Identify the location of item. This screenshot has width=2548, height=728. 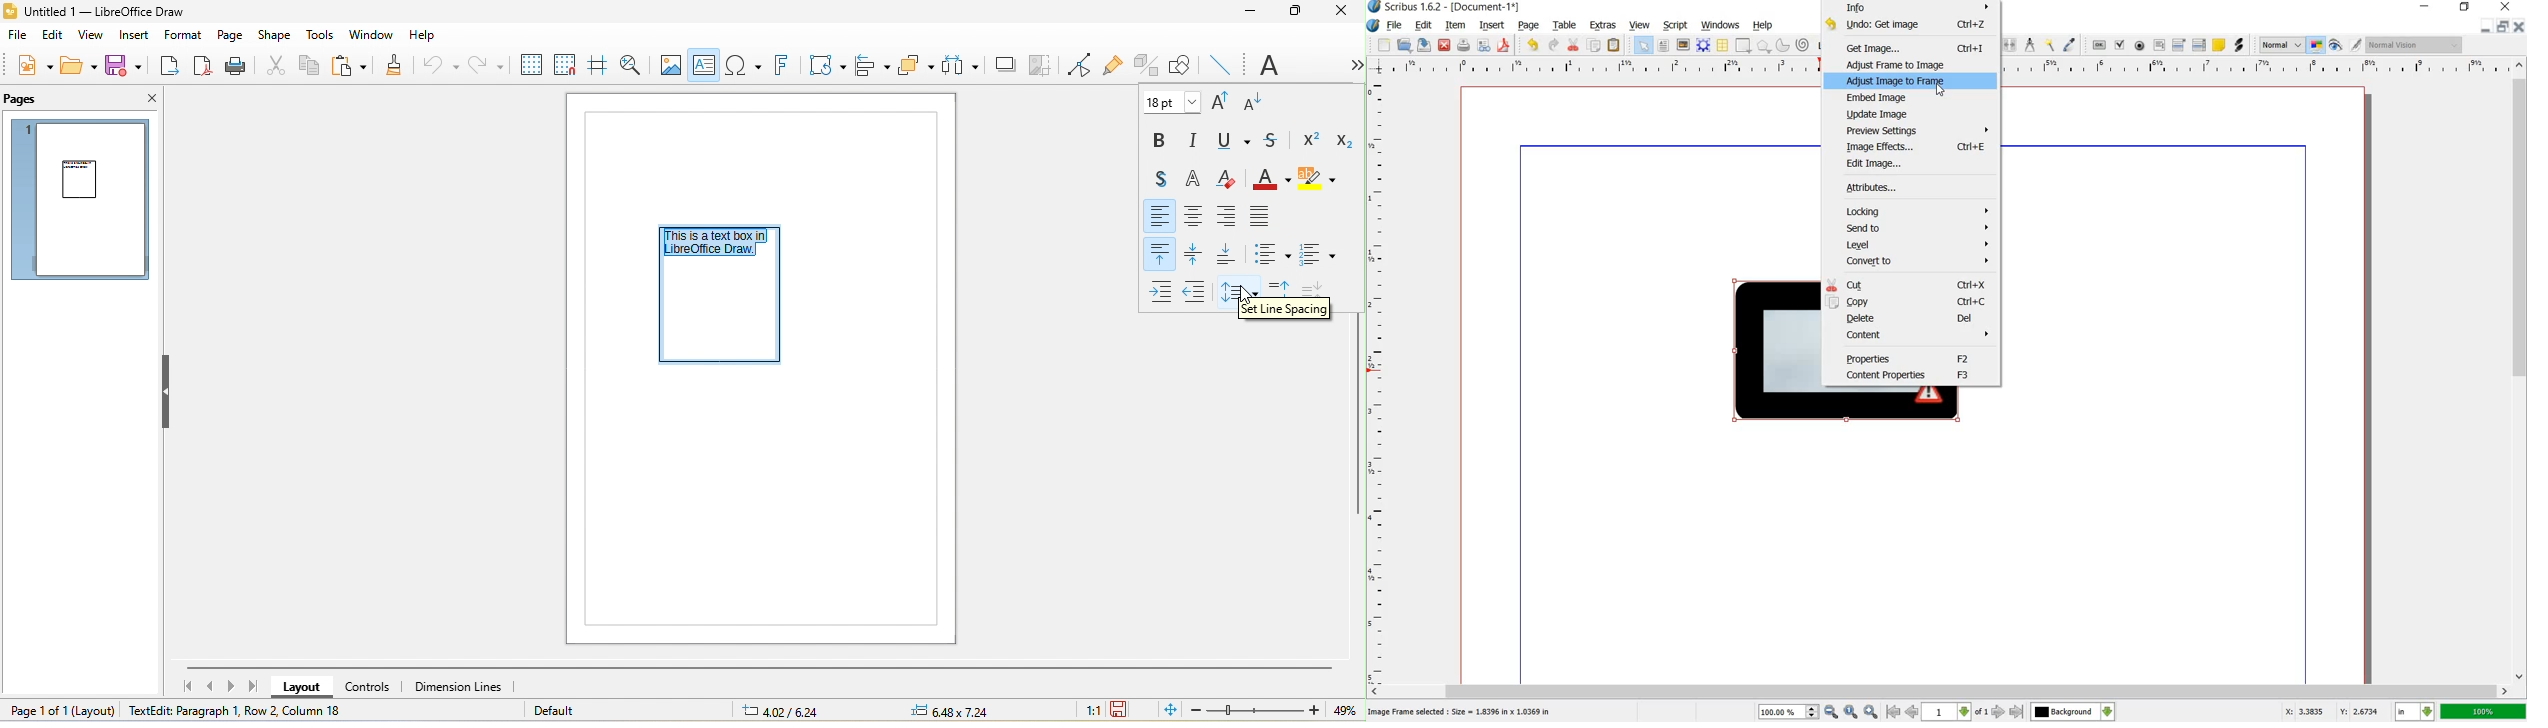
(1453, 25).